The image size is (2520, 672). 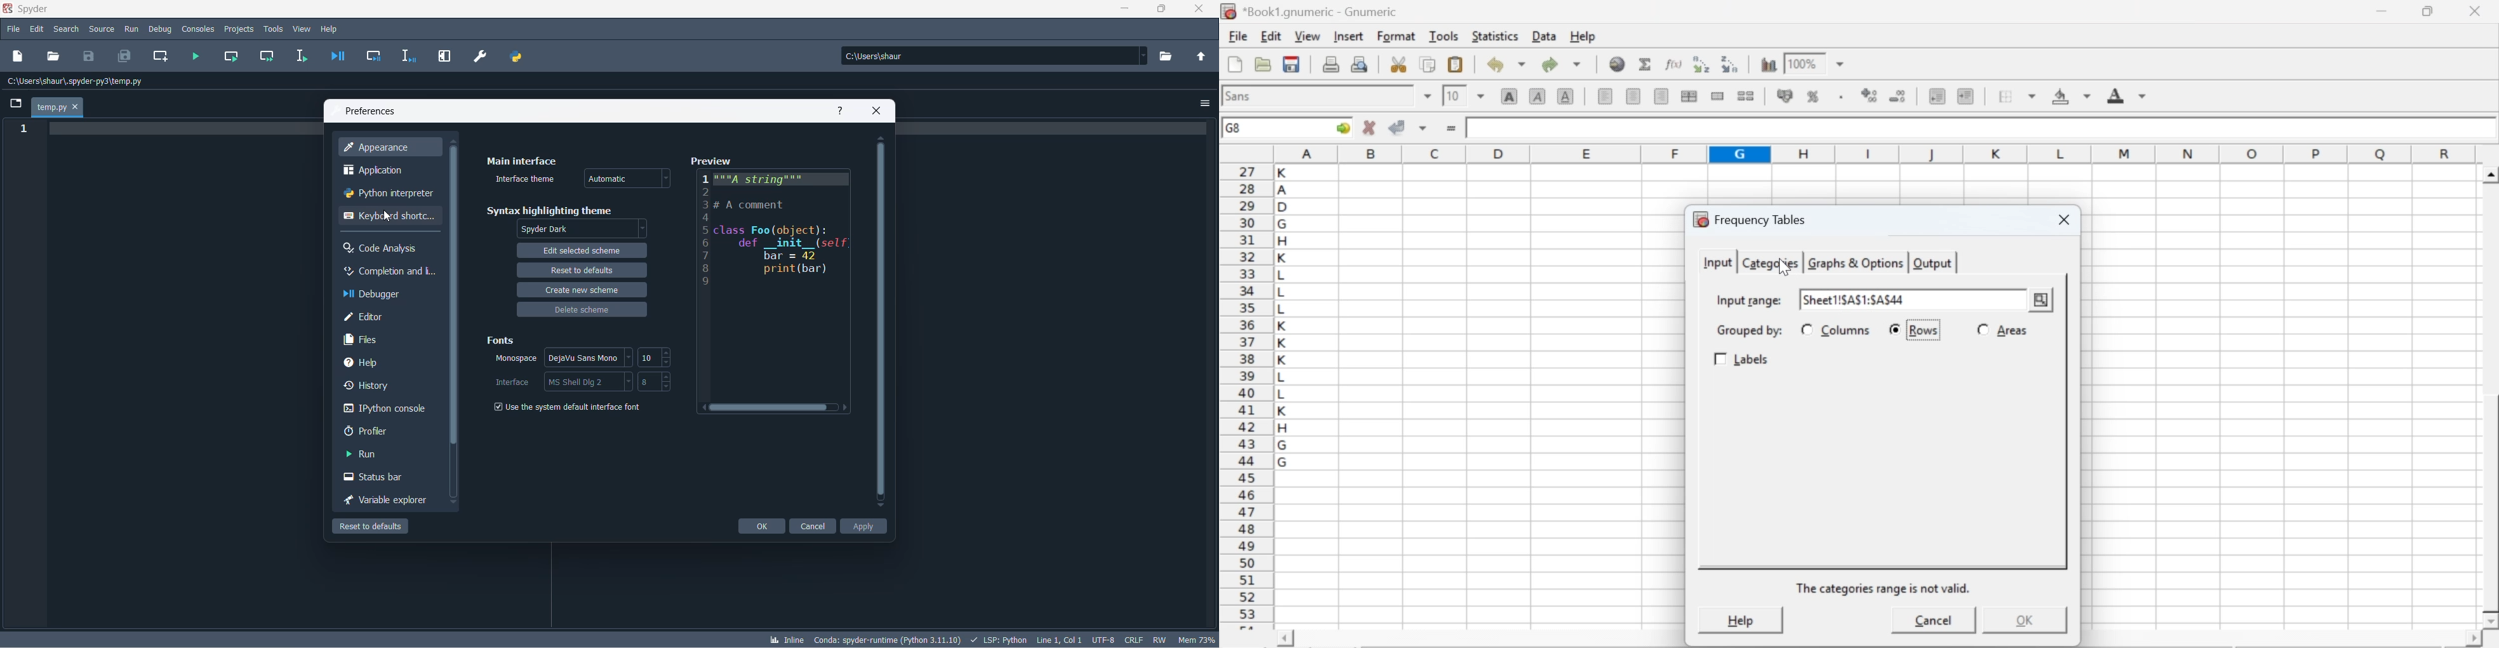 I want to click on scrollbar, so click(x=882, y=322).